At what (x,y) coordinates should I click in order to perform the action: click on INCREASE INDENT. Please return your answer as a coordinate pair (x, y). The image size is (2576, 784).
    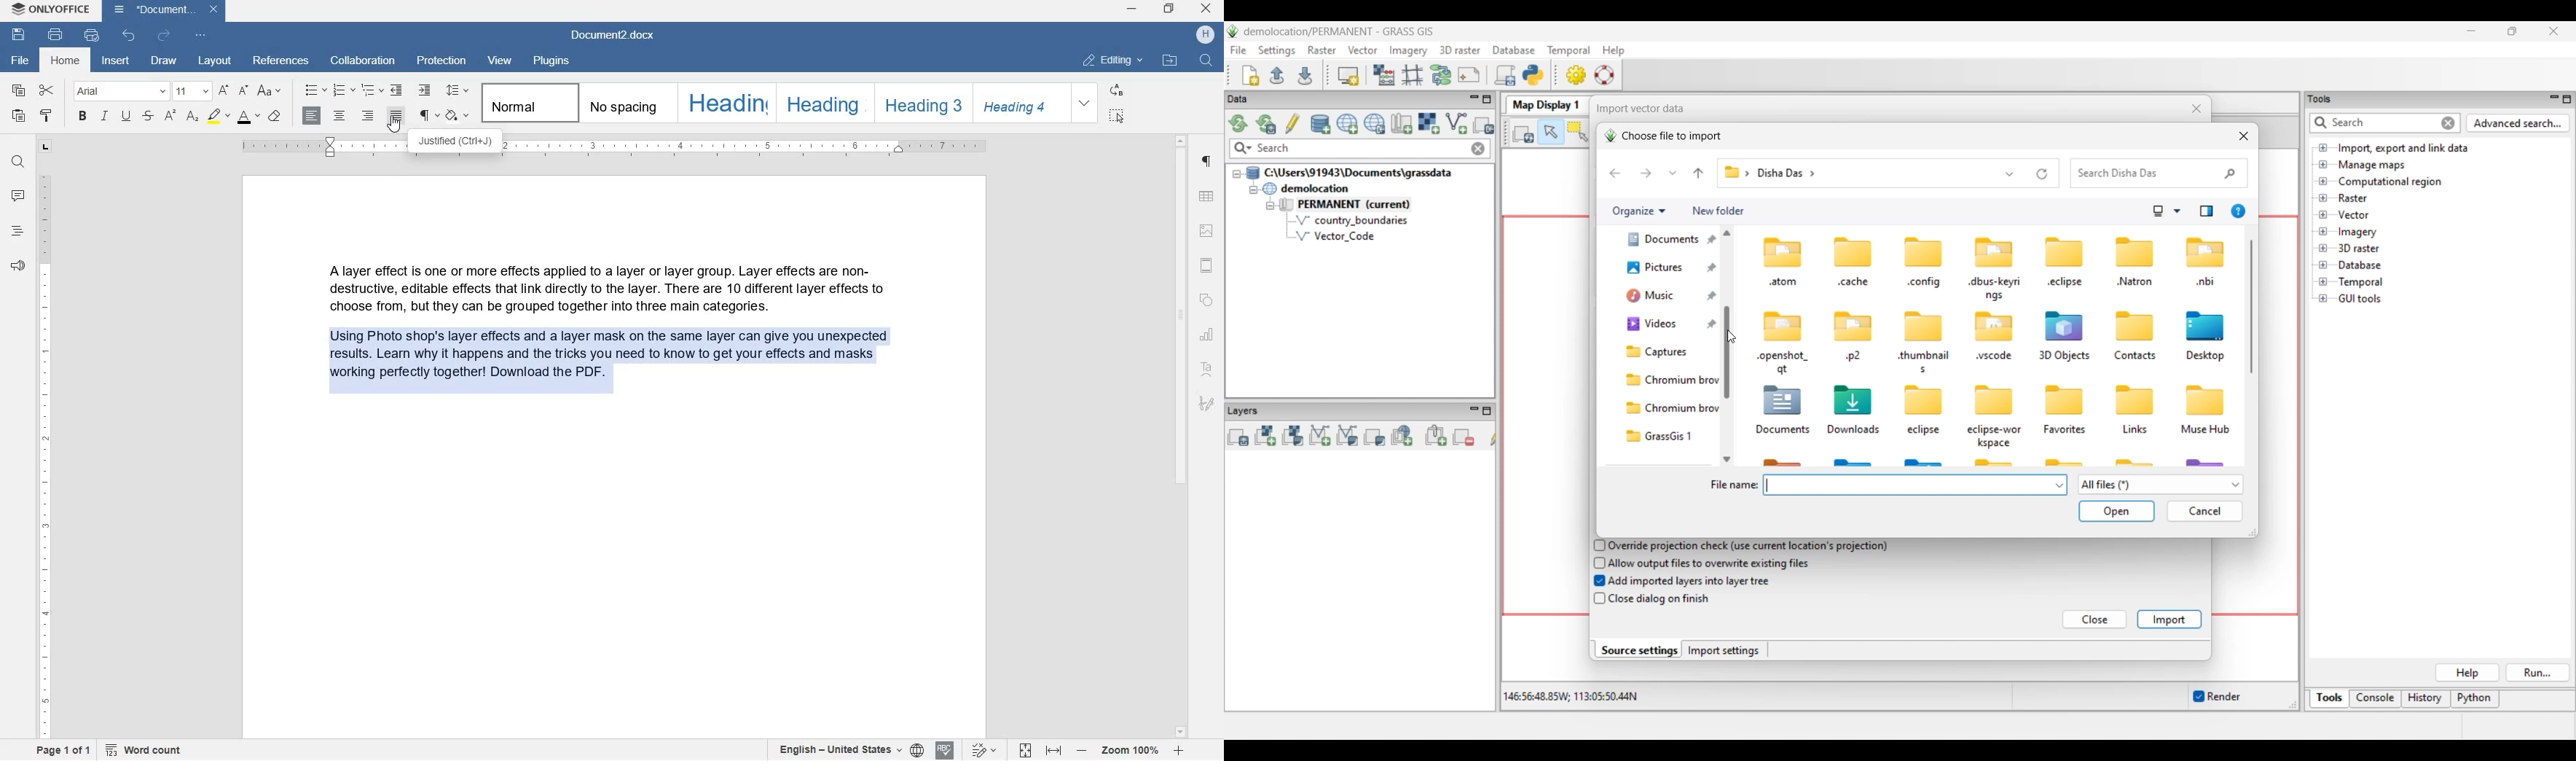
    Looking at the image, I should click on (424, 91).